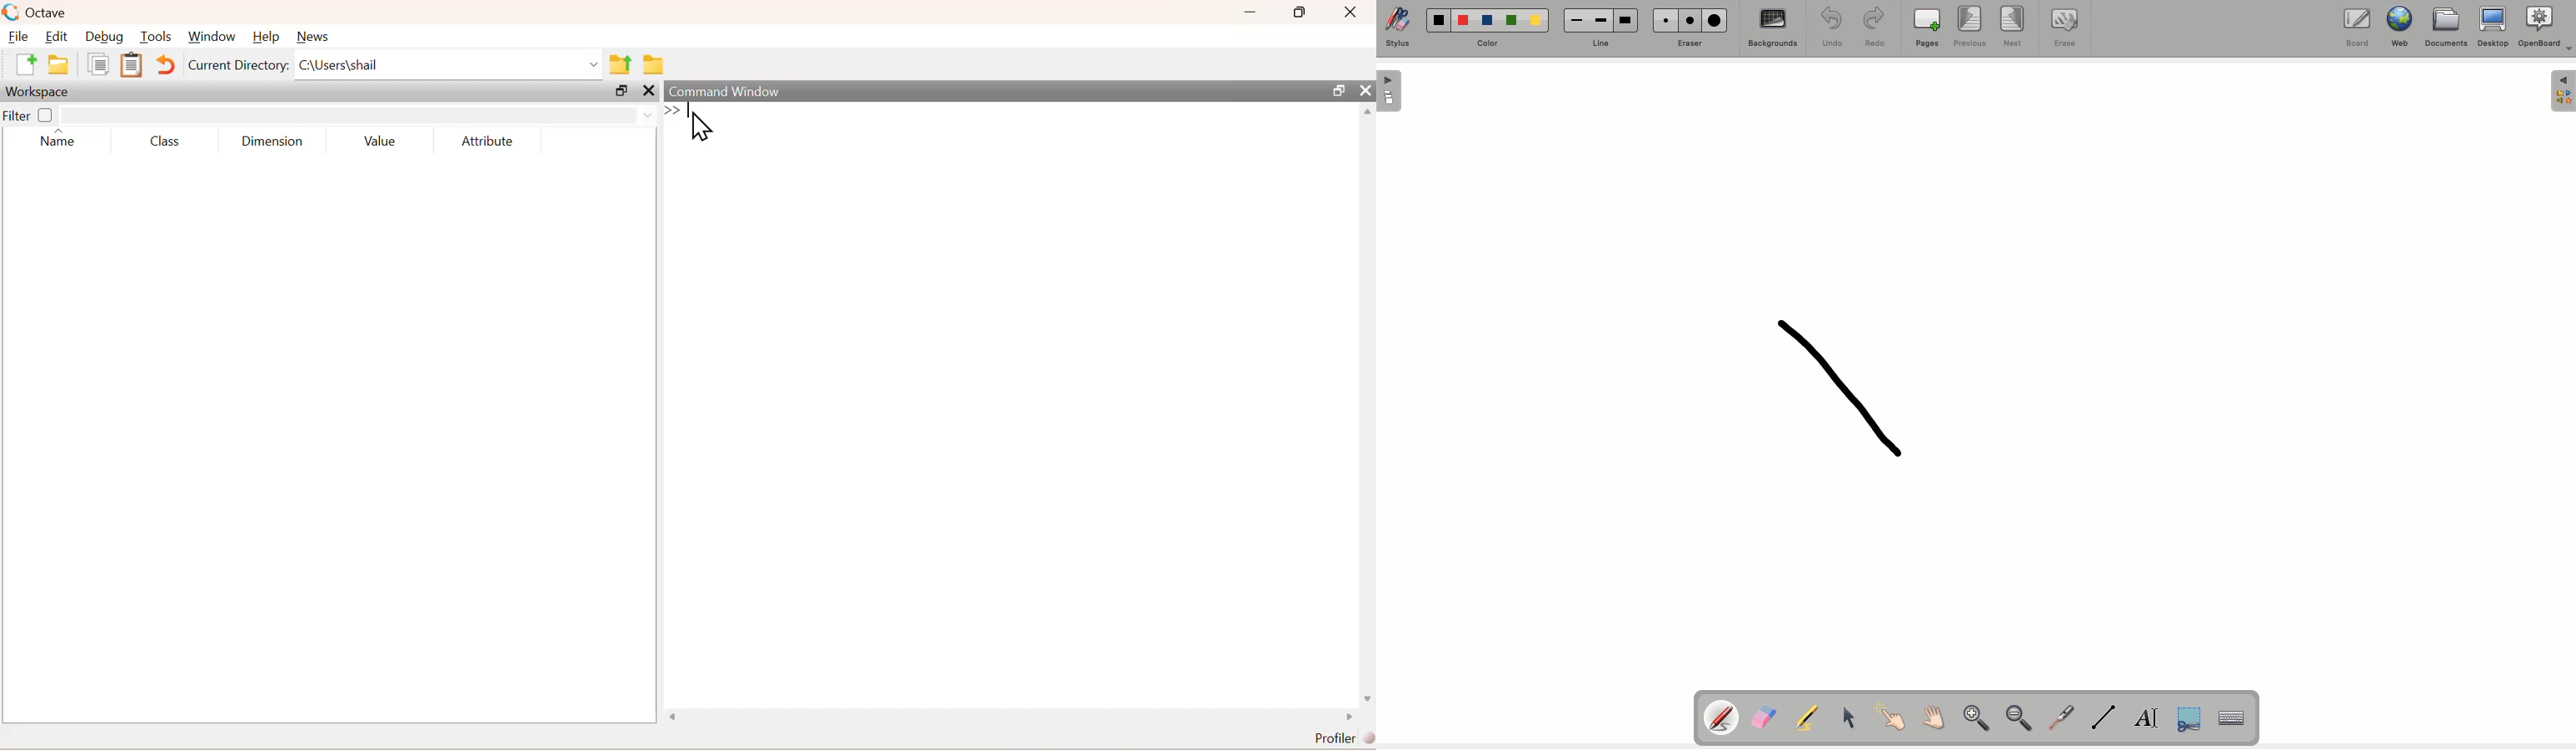 The image size is (2576, 756). I want to click on Open an existing file in editor, so click(60, 67).